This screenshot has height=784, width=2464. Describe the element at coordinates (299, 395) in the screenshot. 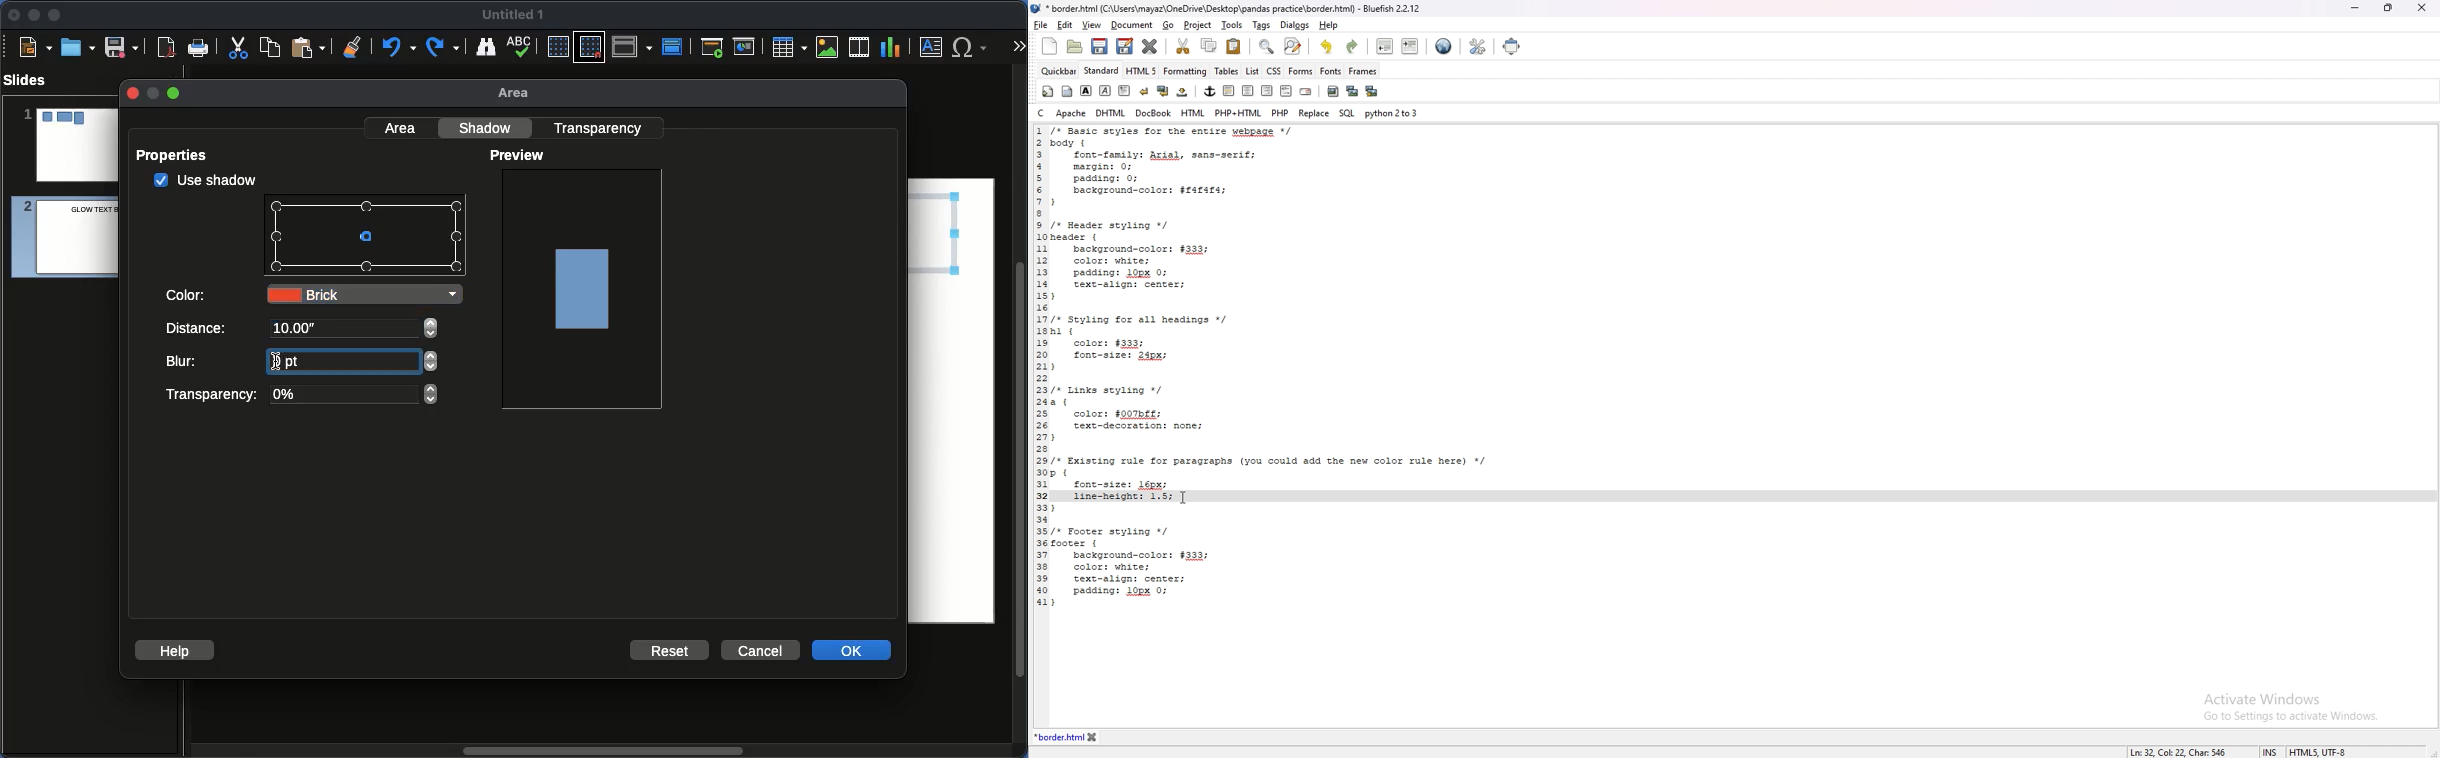

I see `Transparency` at that location.